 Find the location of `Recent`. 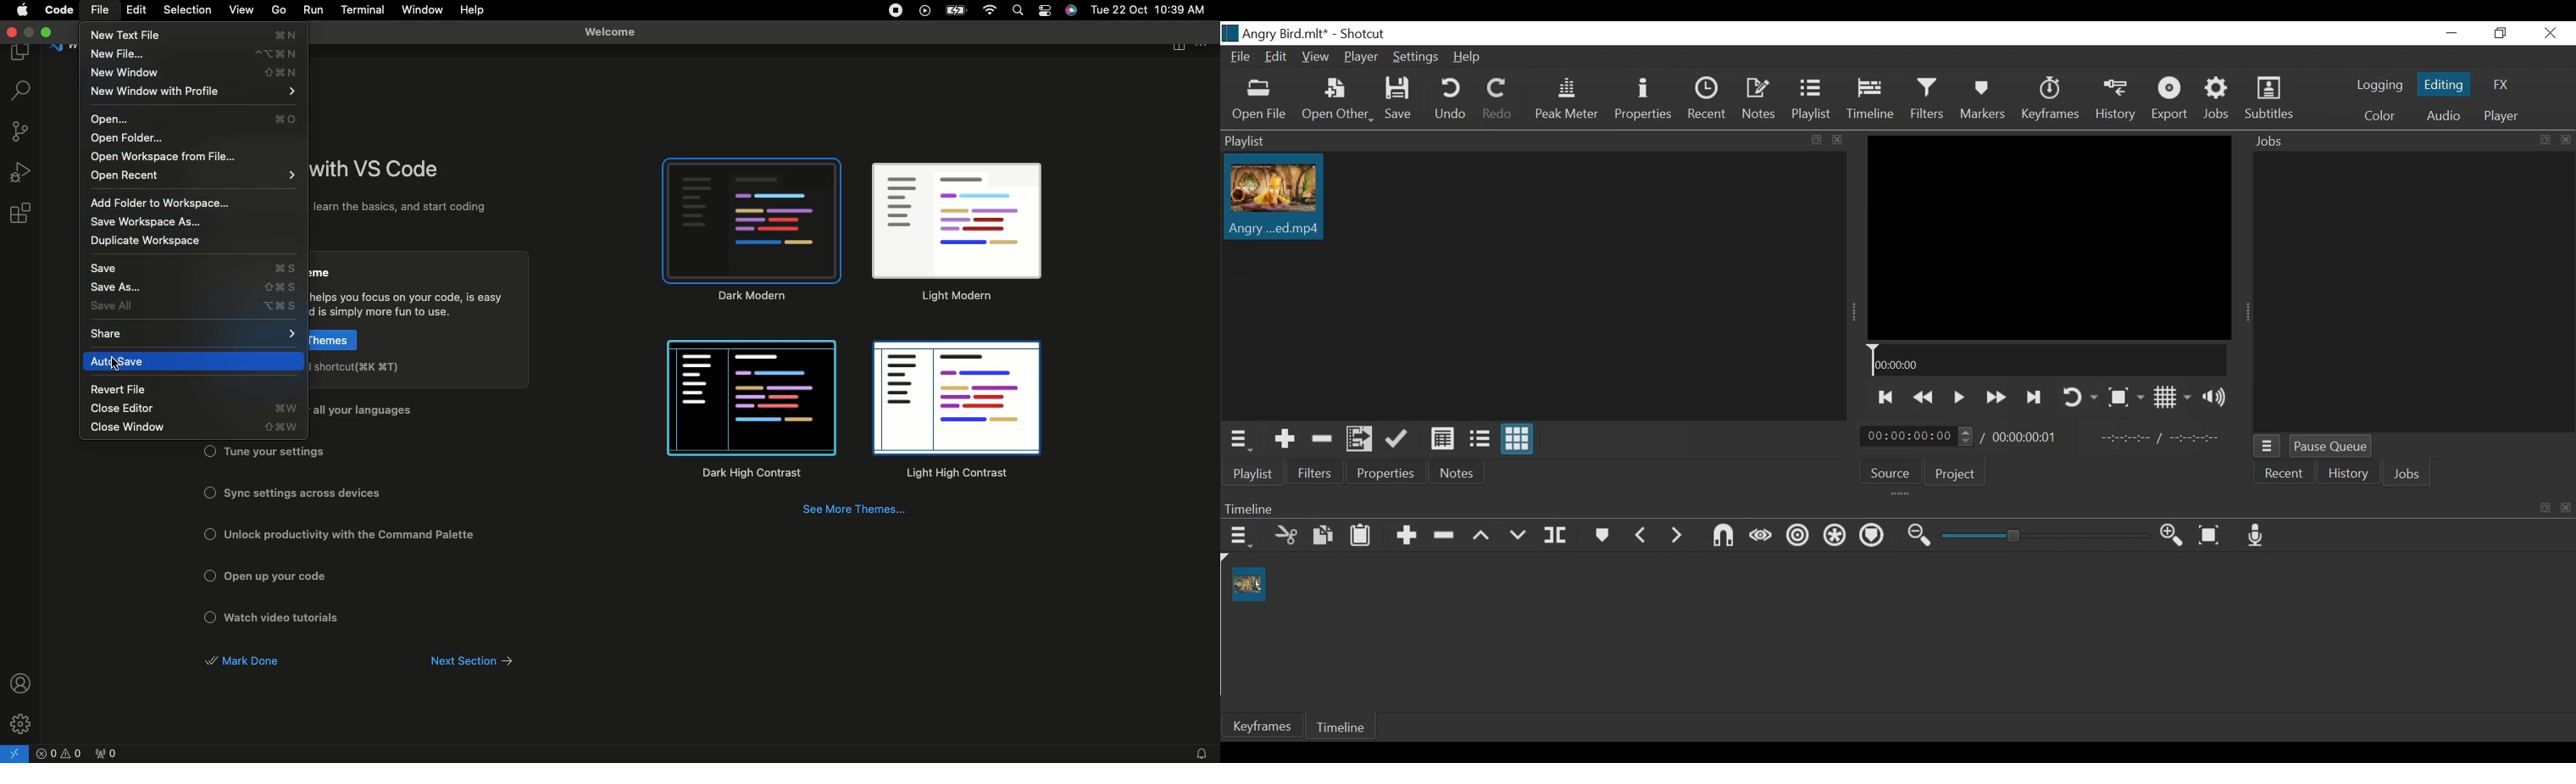

Recent is located at coordinates (2285, 473).